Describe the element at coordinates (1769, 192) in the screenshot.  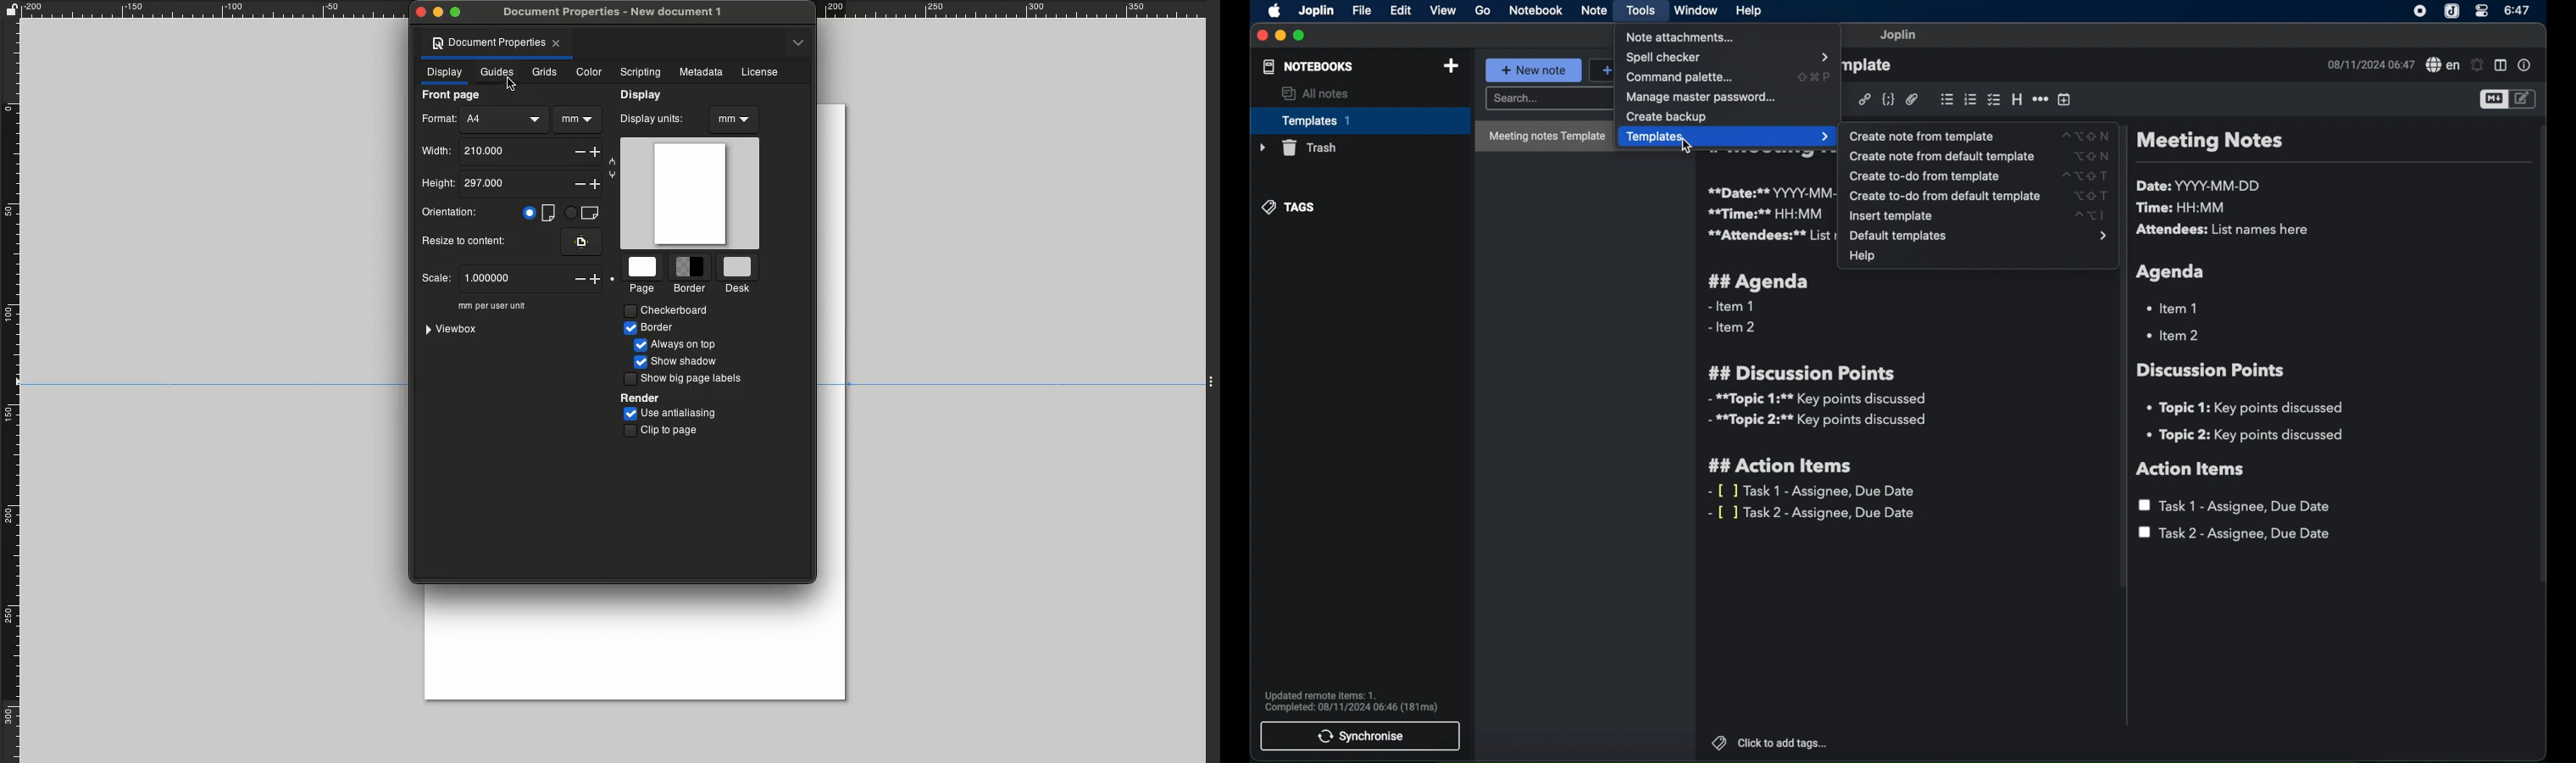
I see `**date:** YYYY-MM-` at that location.